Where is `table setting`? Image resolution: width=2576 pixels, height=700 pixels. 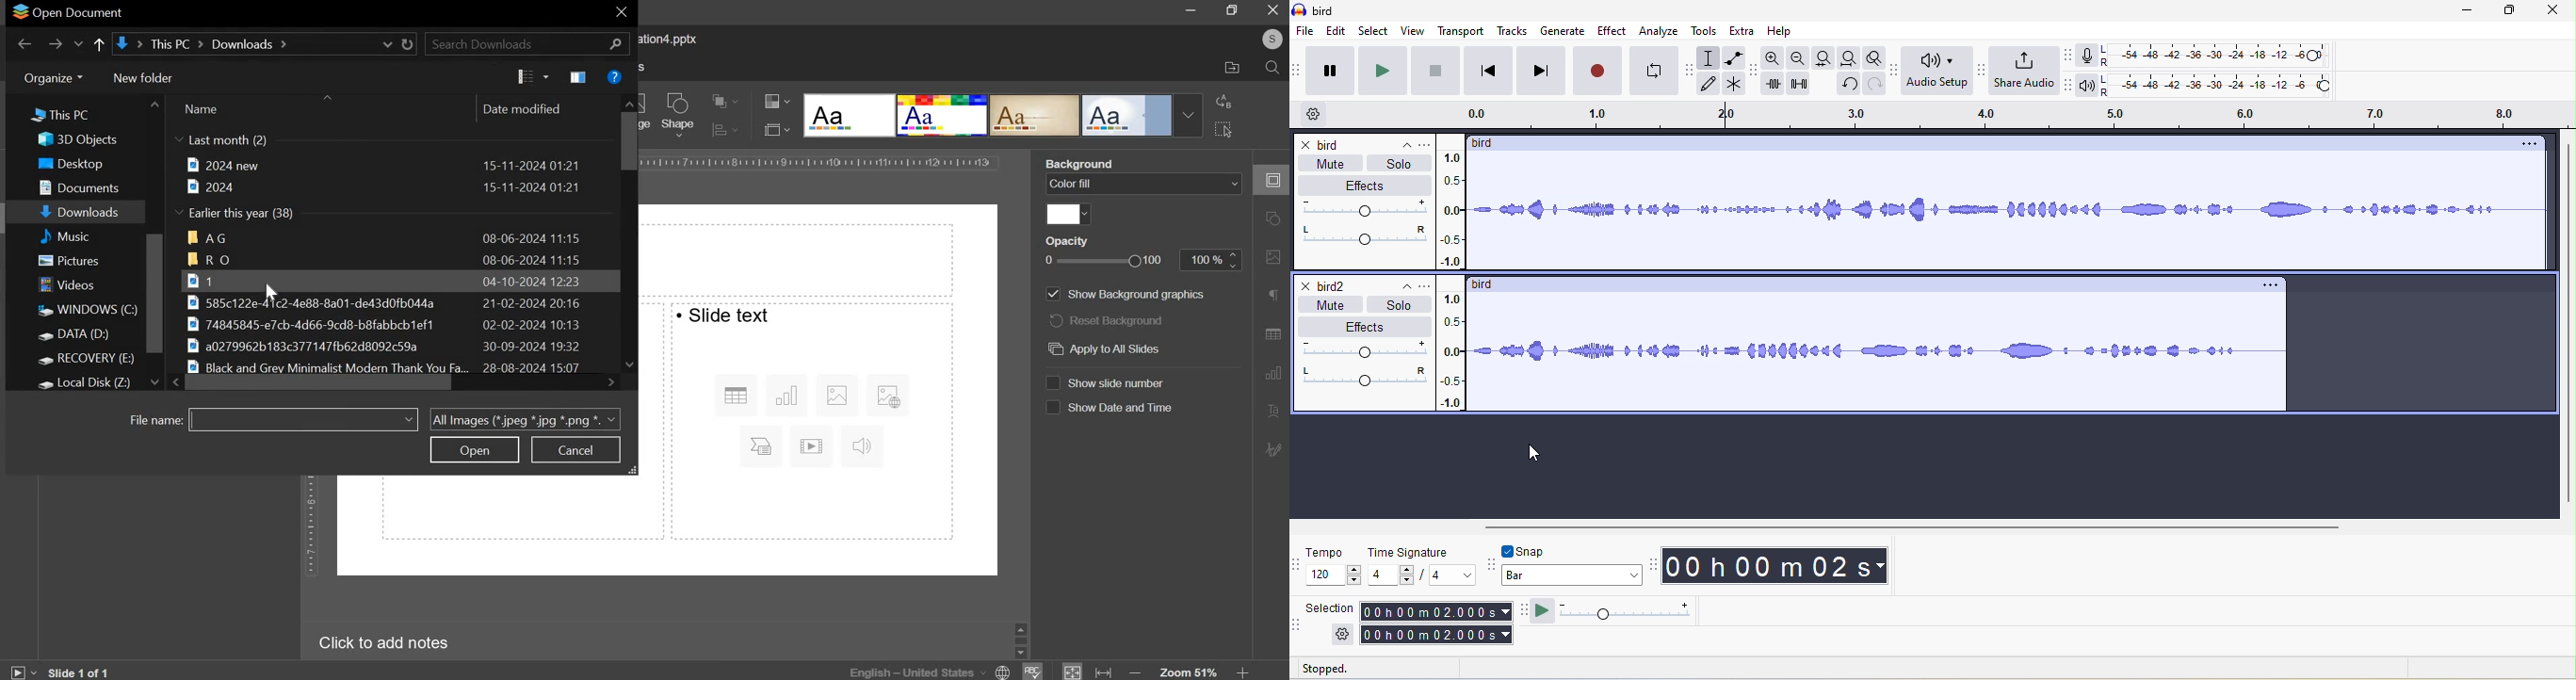
table setting is located at coordinates (1272, 331).